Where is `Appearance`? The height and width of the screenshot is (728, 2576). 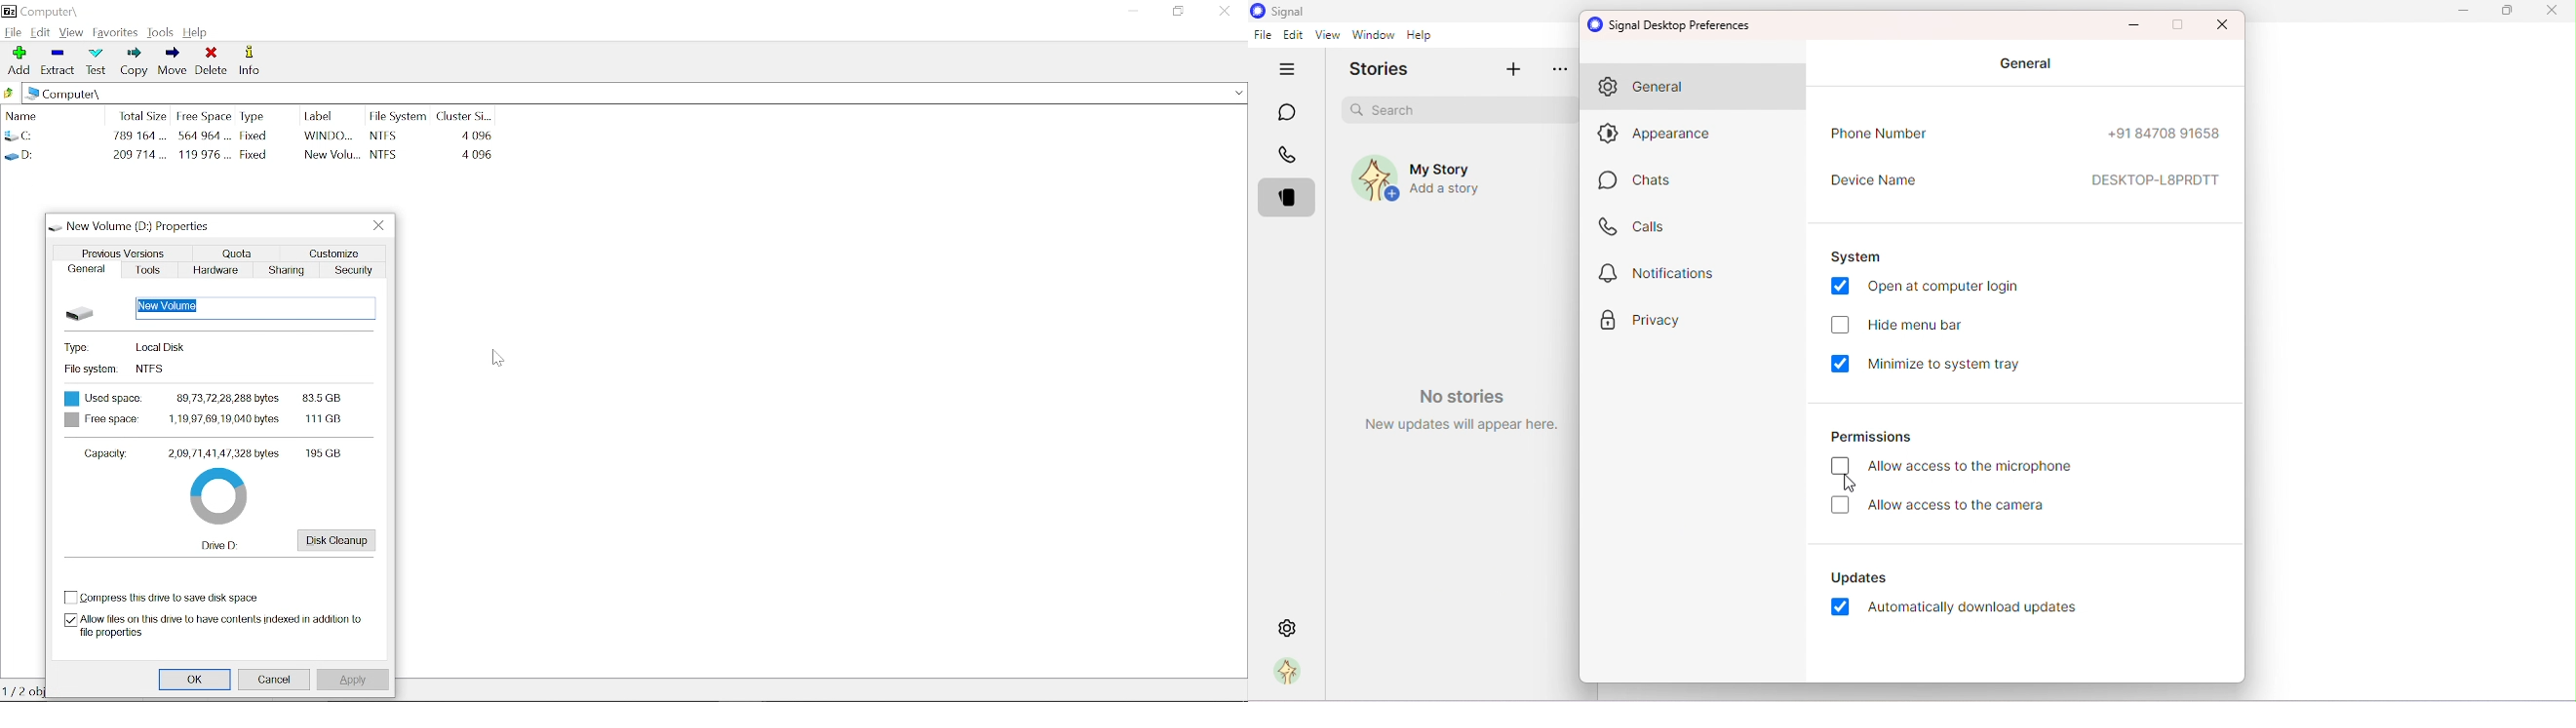
Appearance is located at coordinates (1657, 133).